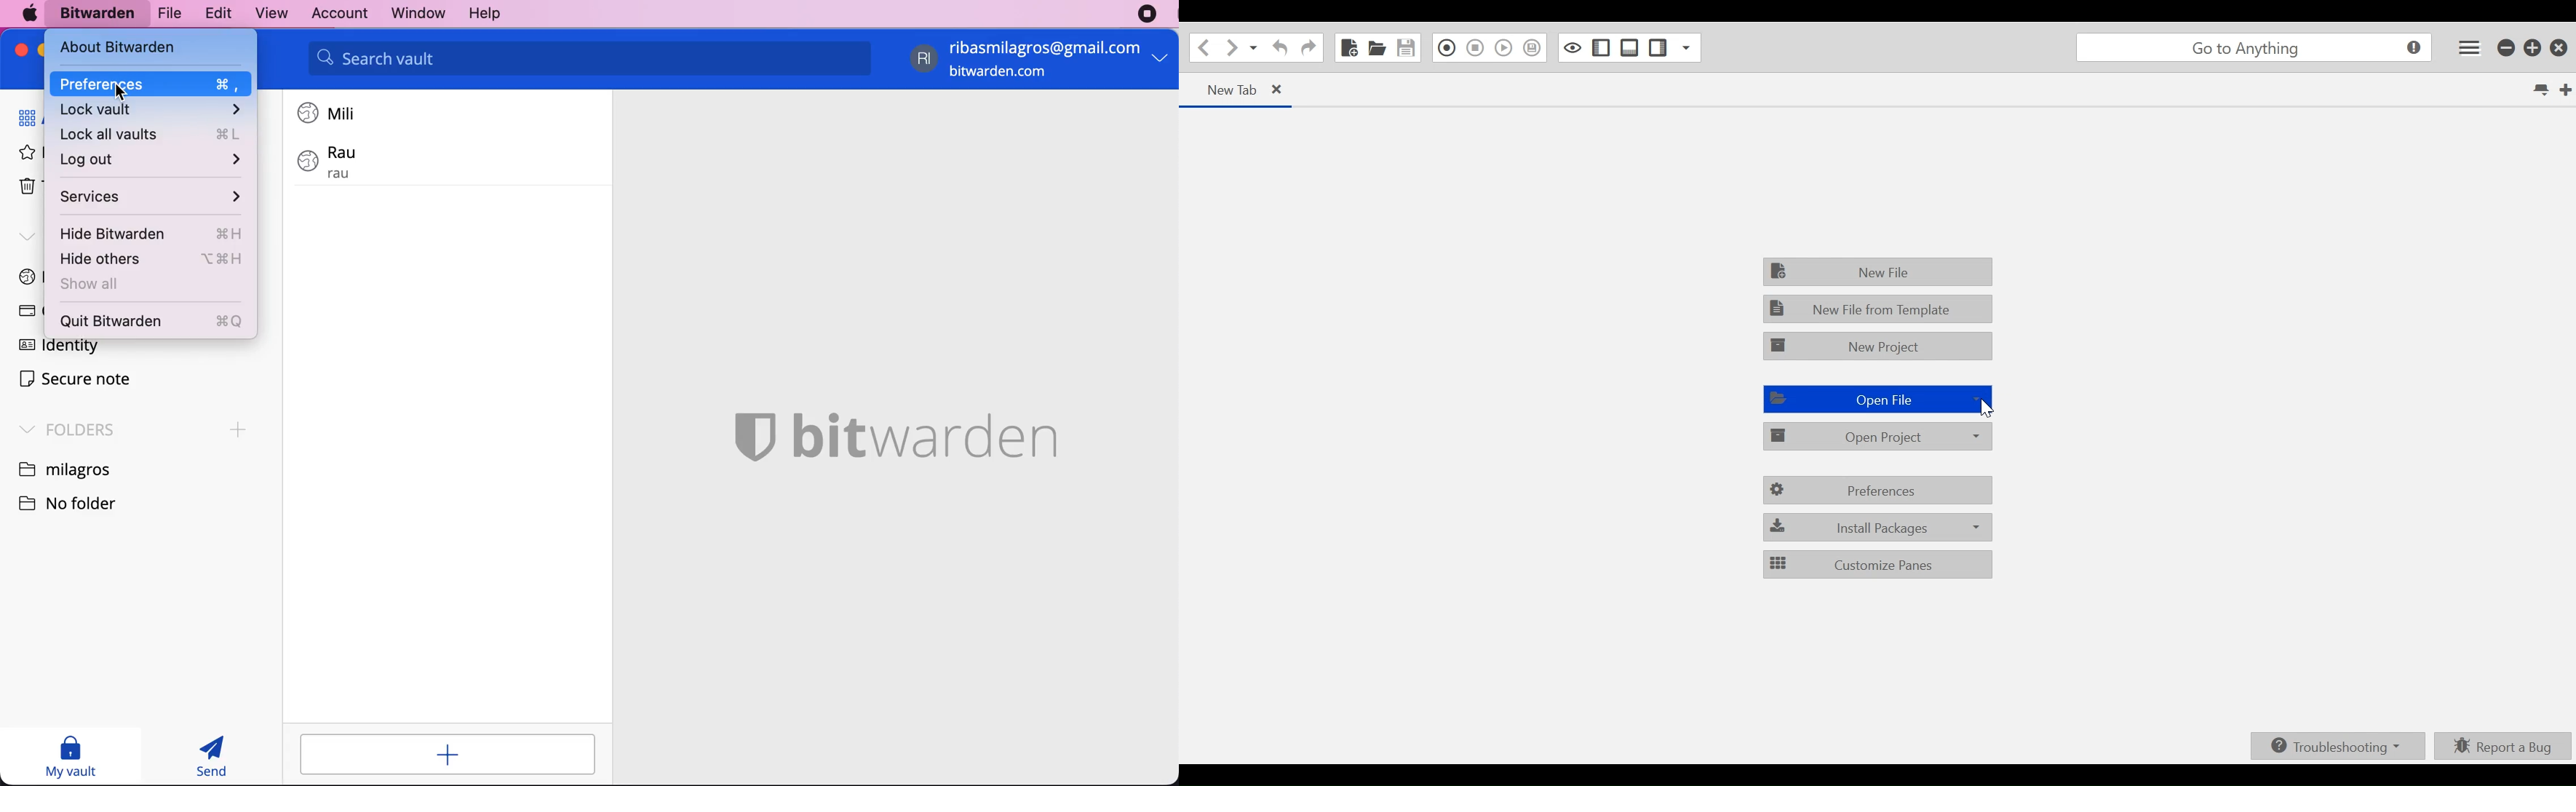 Image resolution: width=2576 pixels, height=812 pixels. I want to click on Cursor on preferences, so click(151, 83).